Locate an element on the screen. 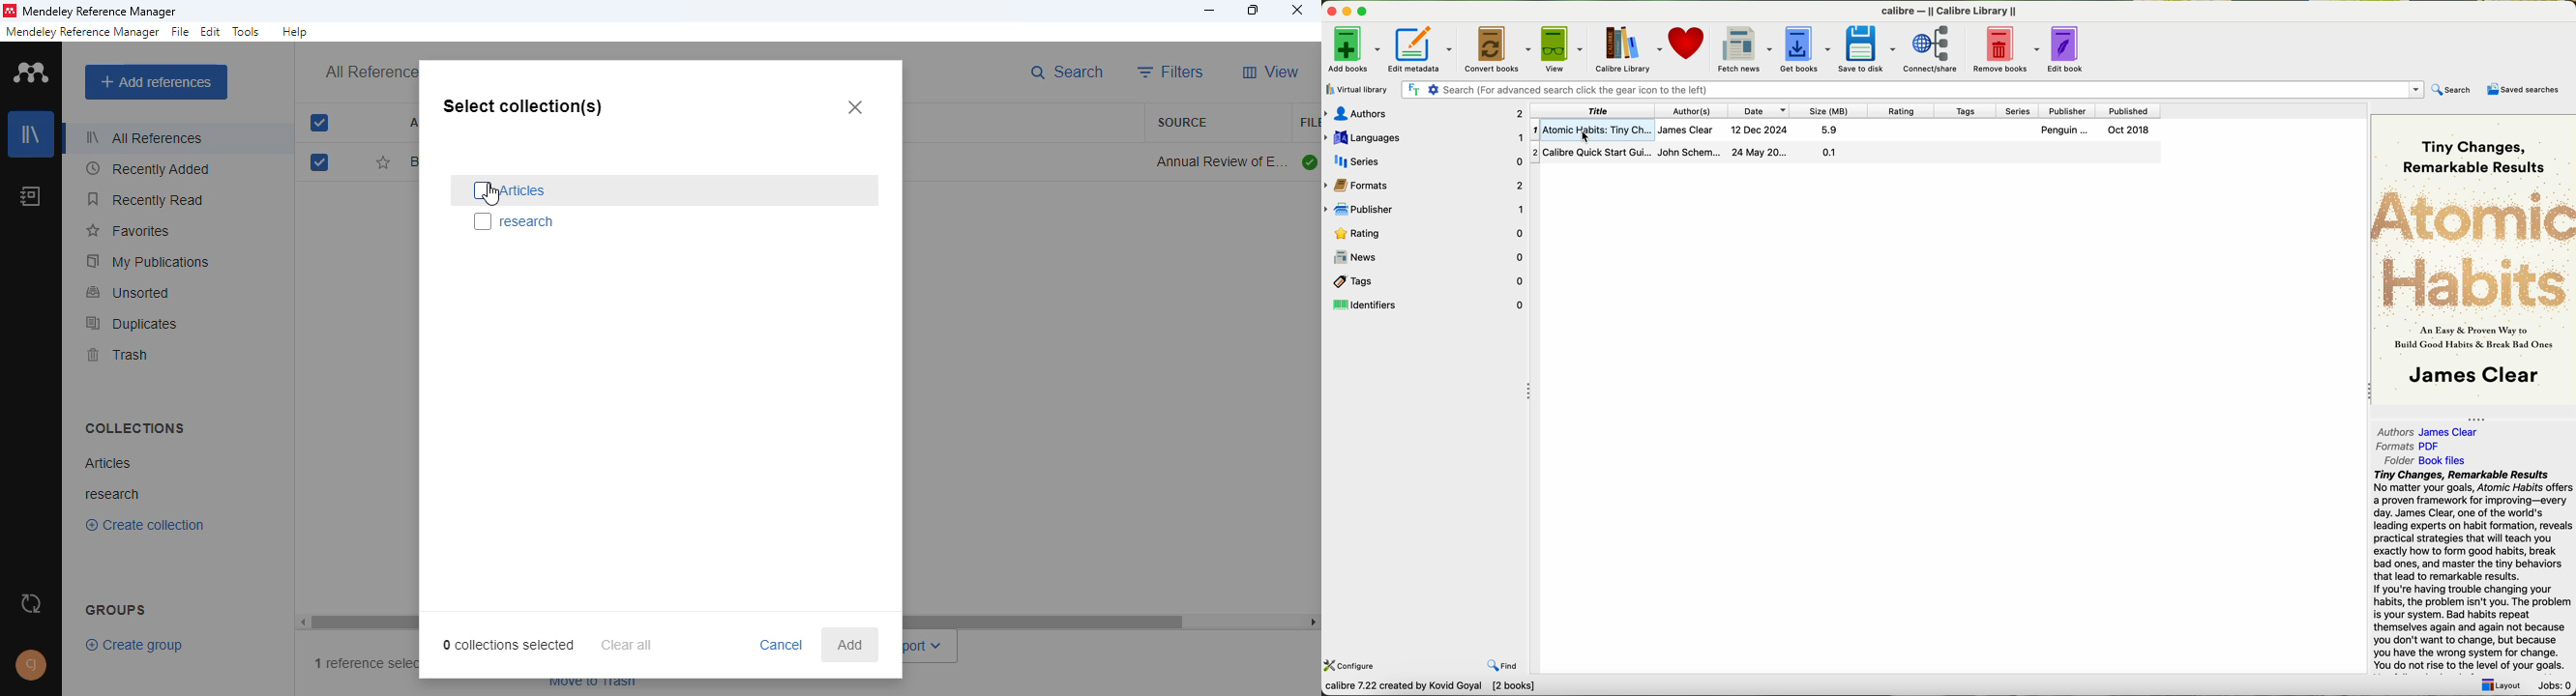 This screenshot has width=2576, height=700. formats is located at coordinates (2407, 447).